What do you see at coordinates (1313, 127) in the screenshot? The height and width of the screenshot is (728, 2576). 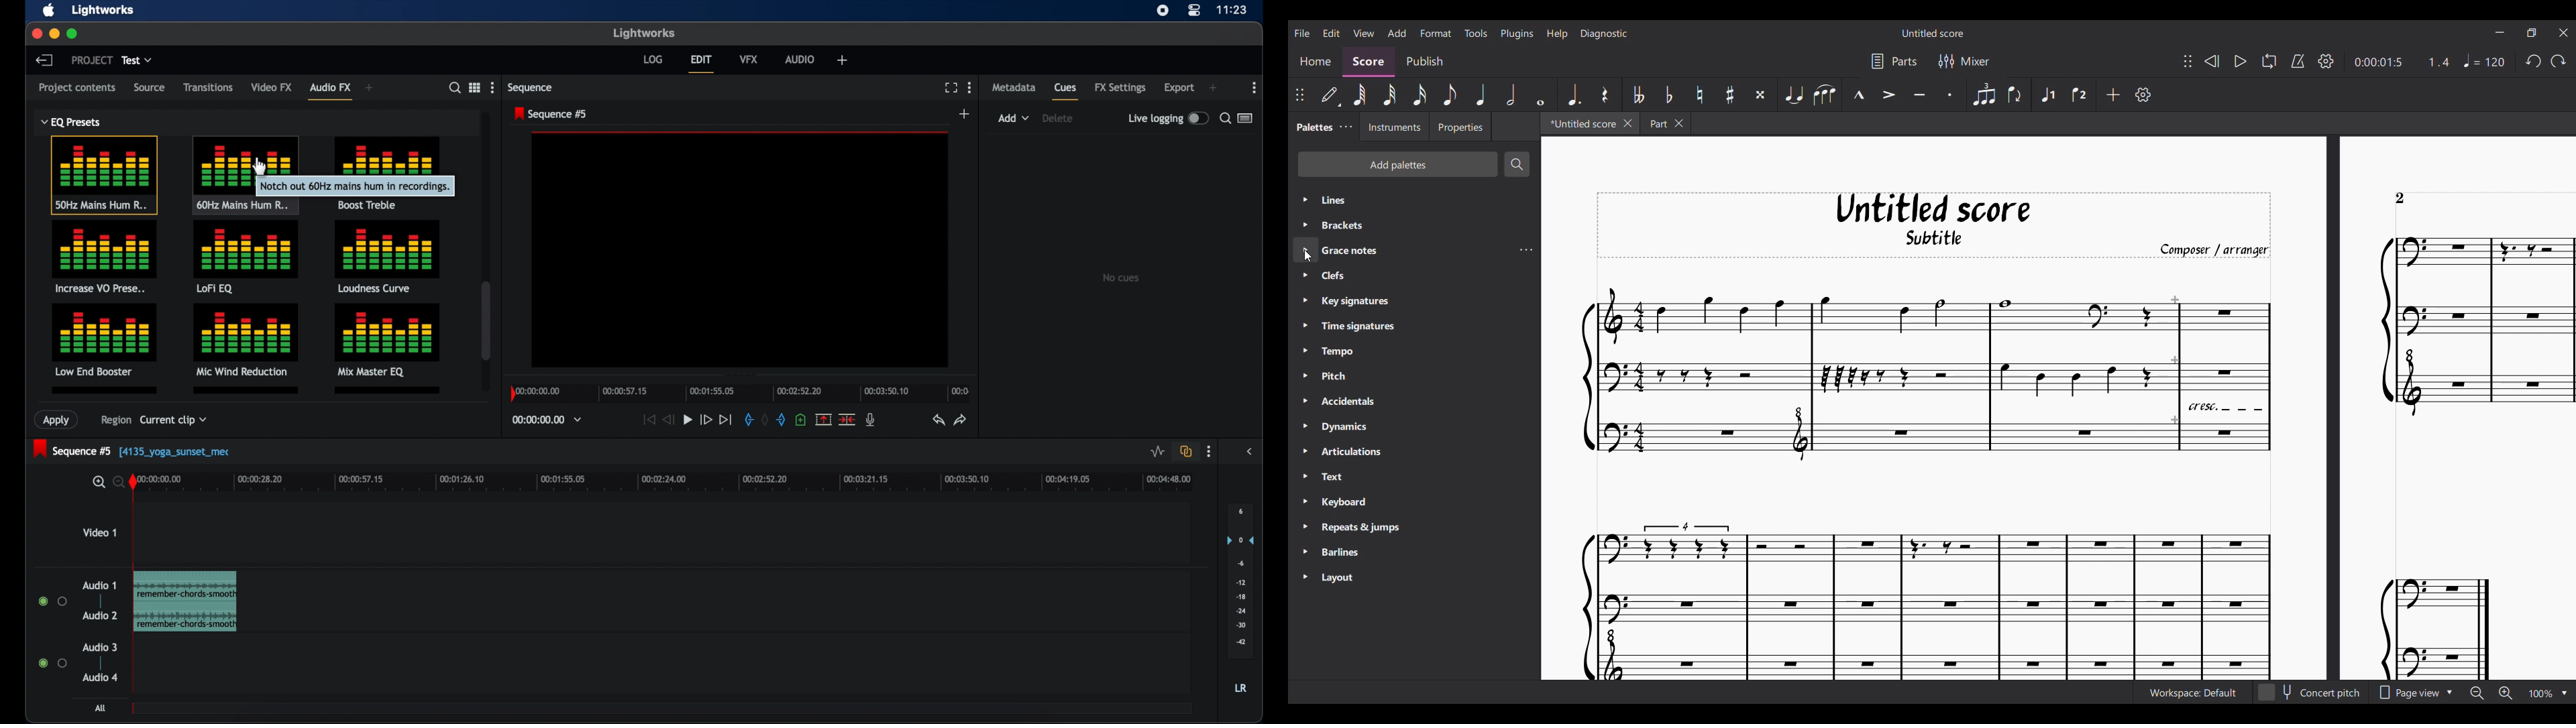 I see `Palette, current tab` at bounding box center [1313, 127].